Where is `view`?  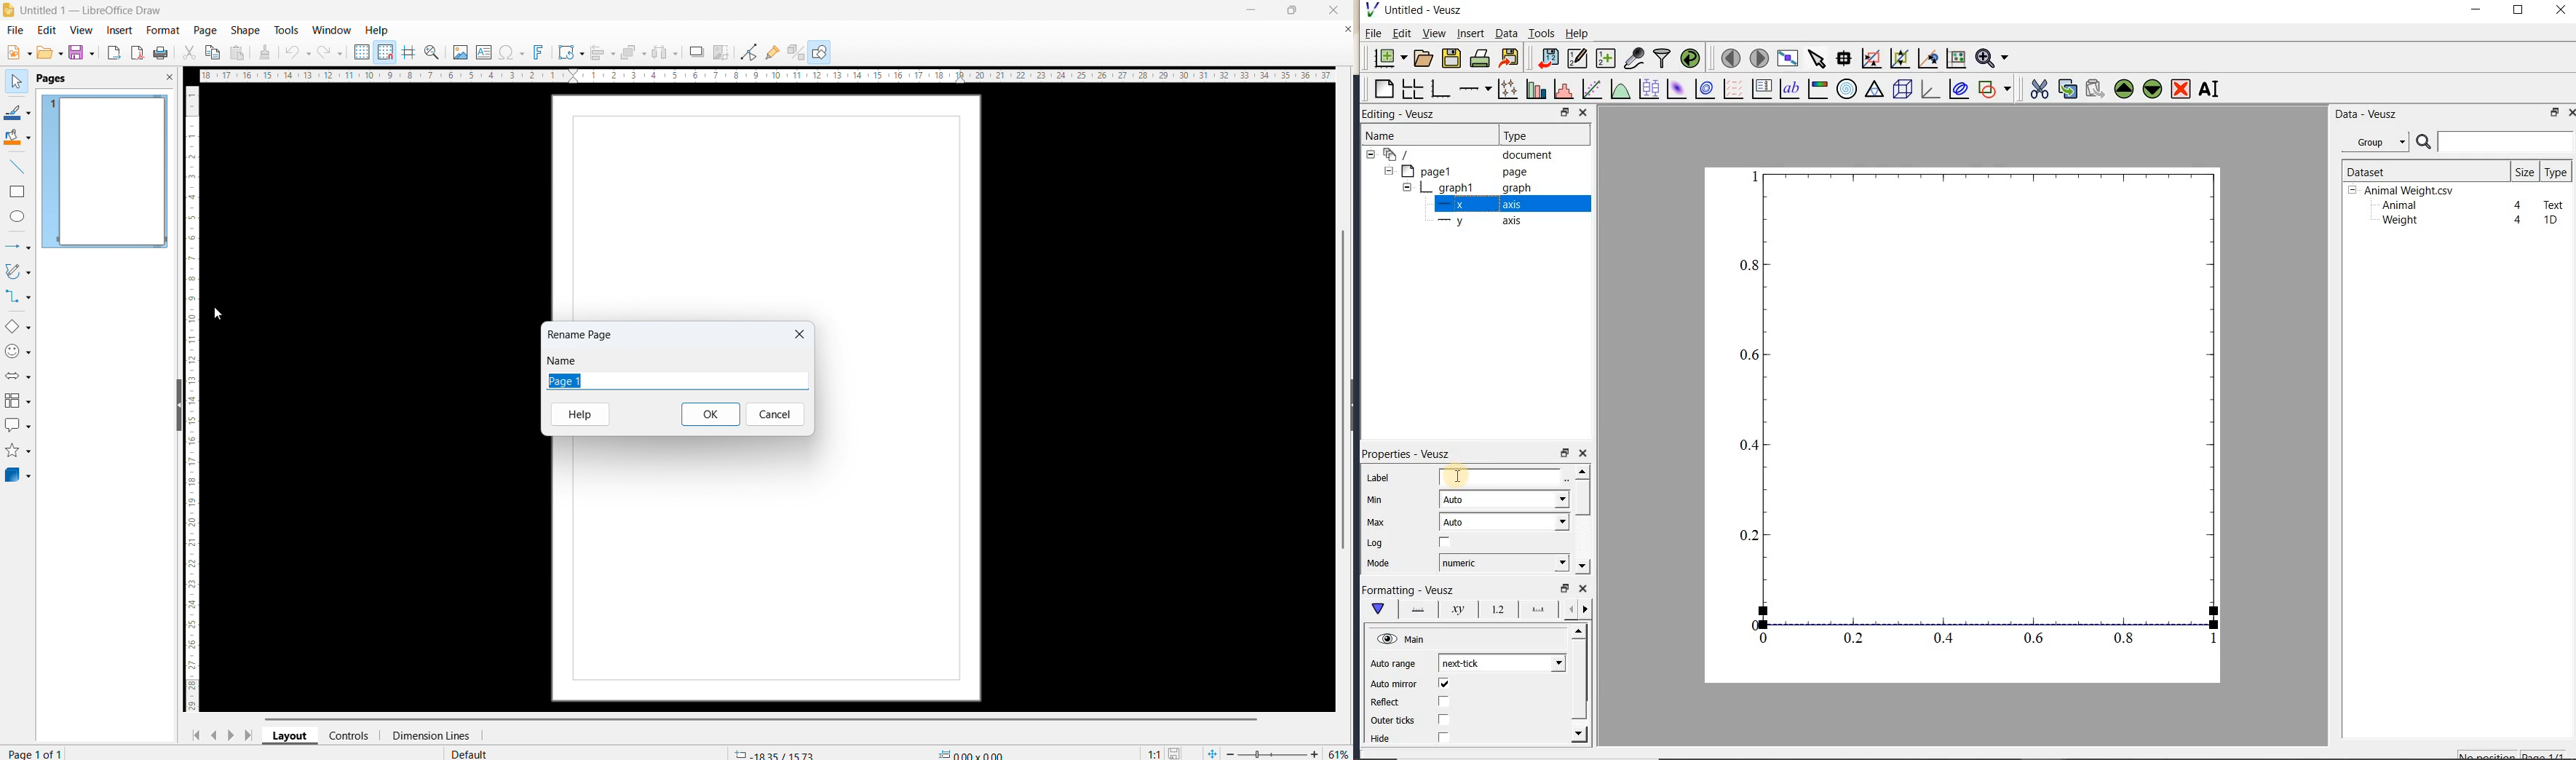 view is located at coordinates (81, 31).